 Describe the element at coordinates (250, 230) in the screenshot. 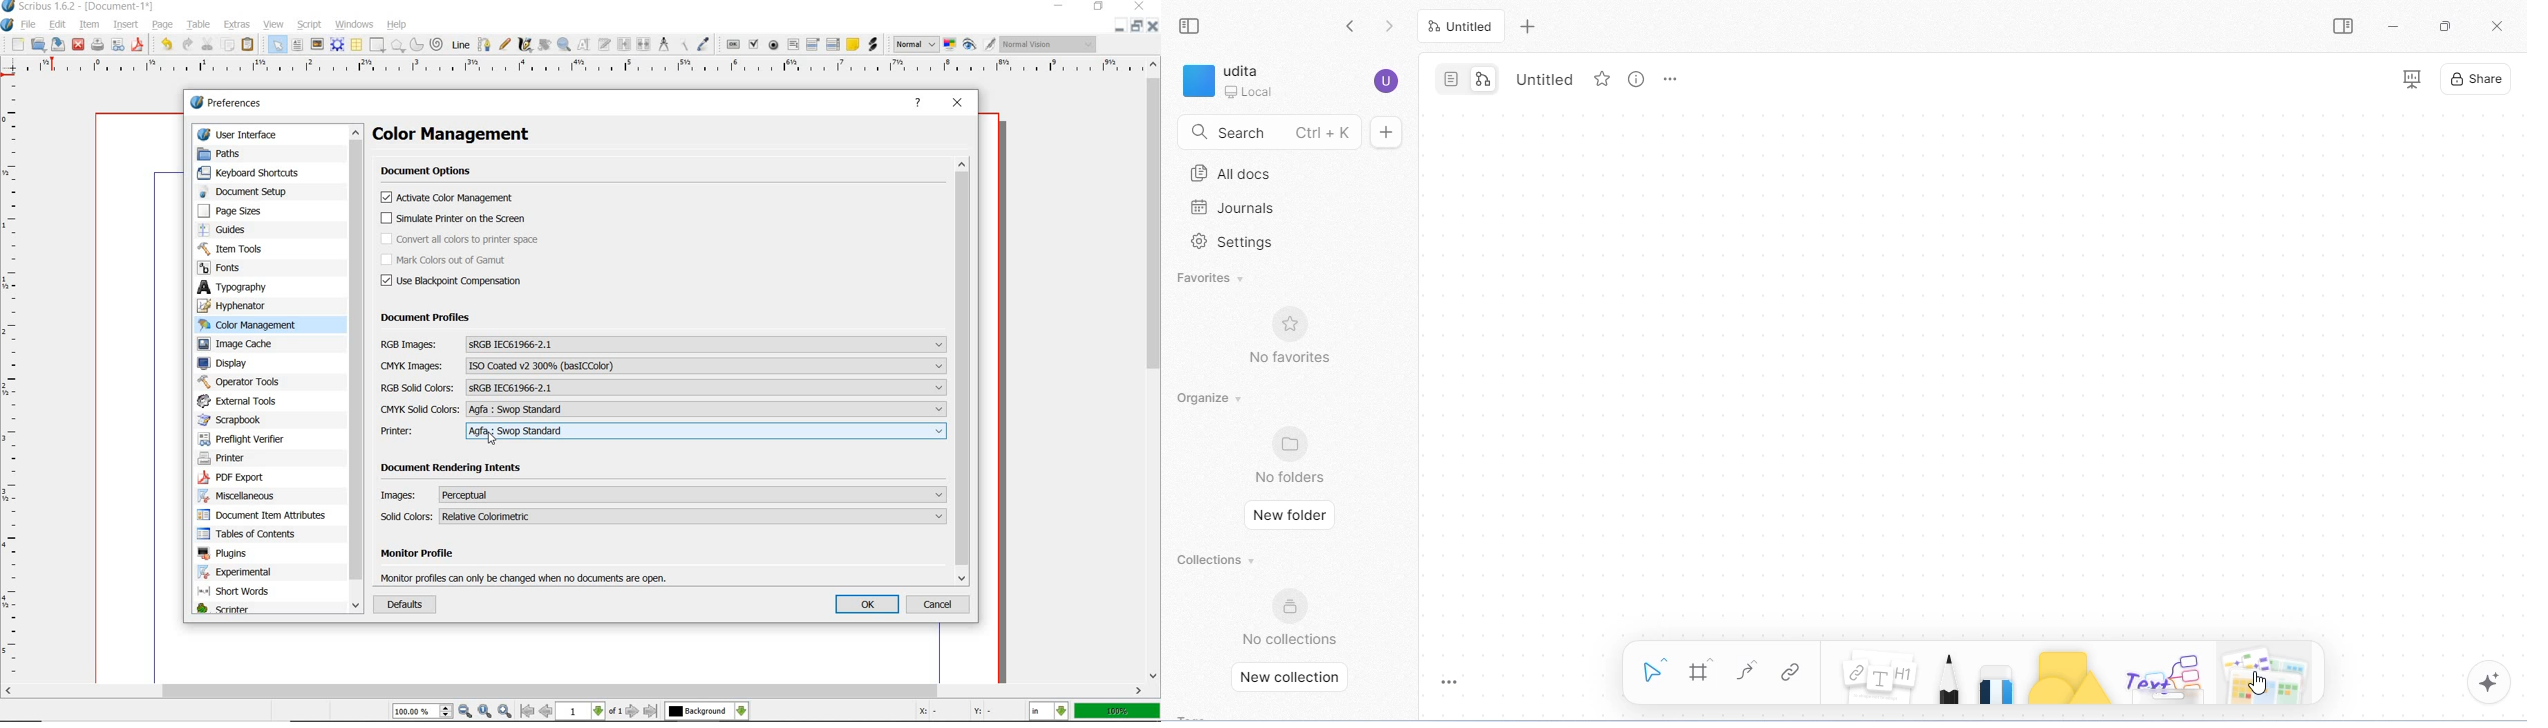

I see `guides` at that location.